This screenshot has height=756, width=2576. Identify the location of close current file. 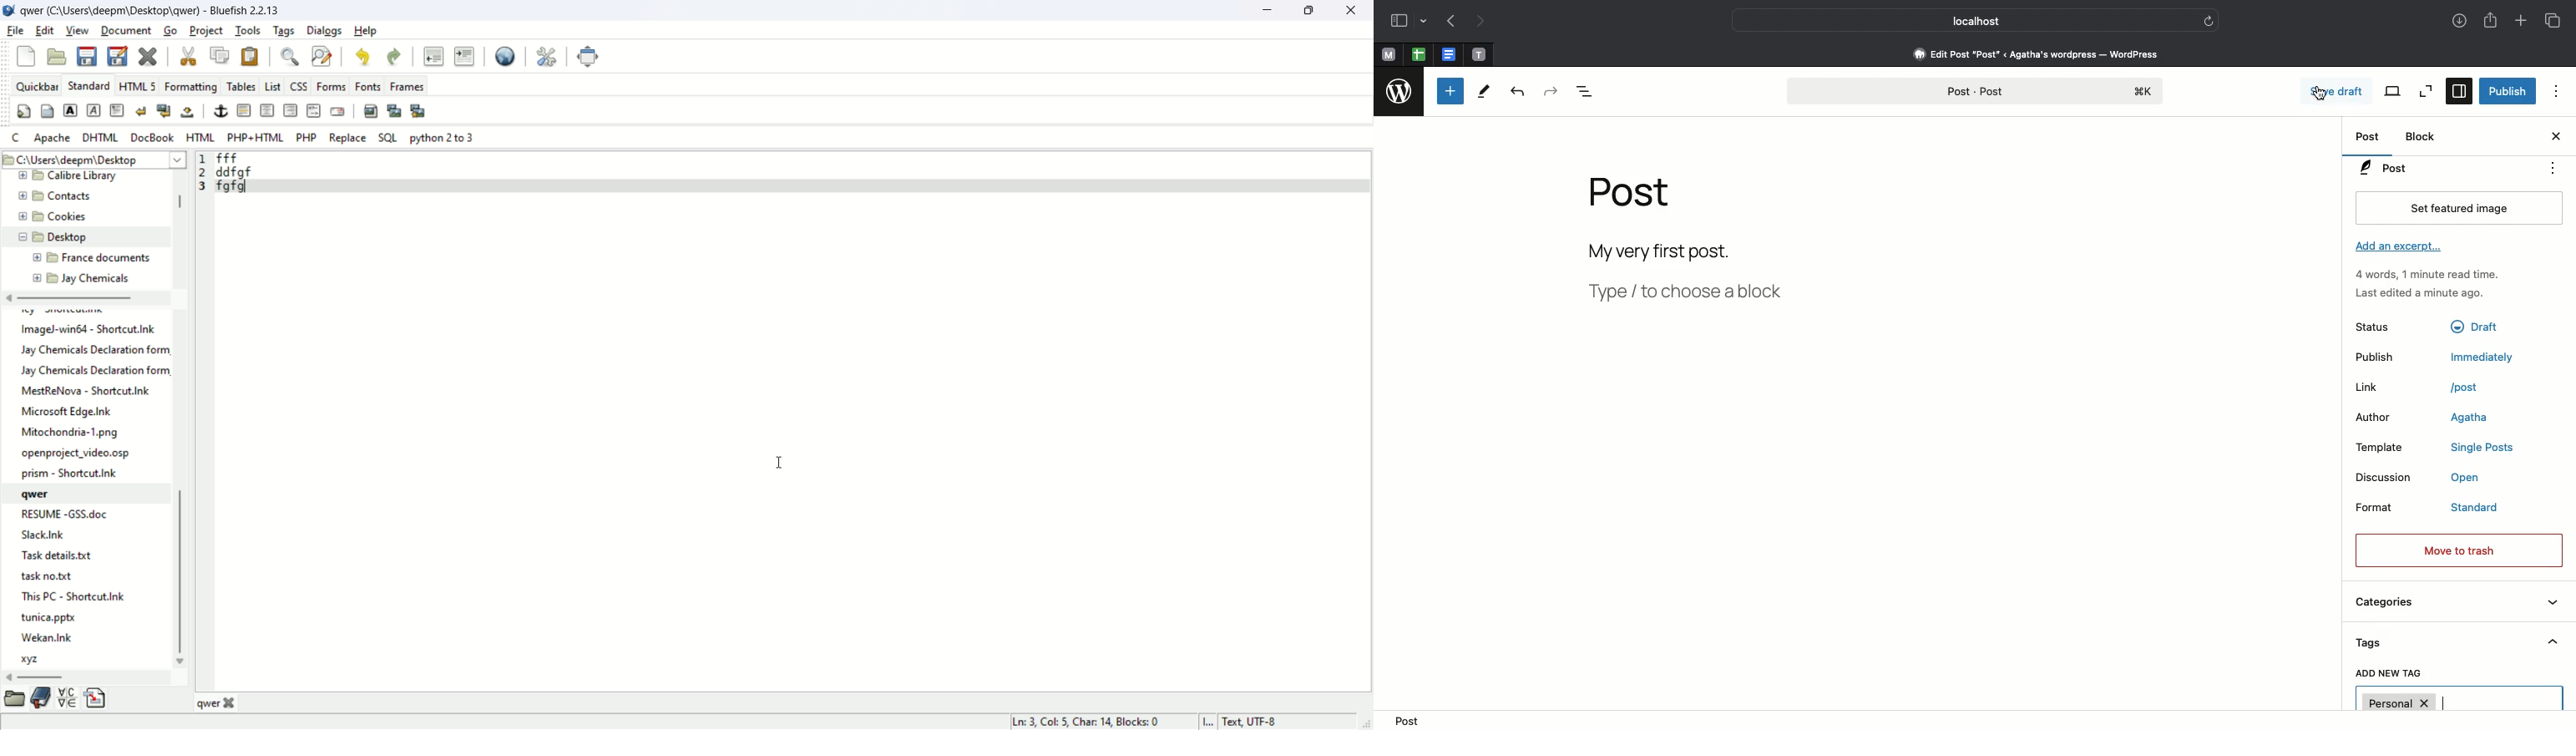
(150, 55).